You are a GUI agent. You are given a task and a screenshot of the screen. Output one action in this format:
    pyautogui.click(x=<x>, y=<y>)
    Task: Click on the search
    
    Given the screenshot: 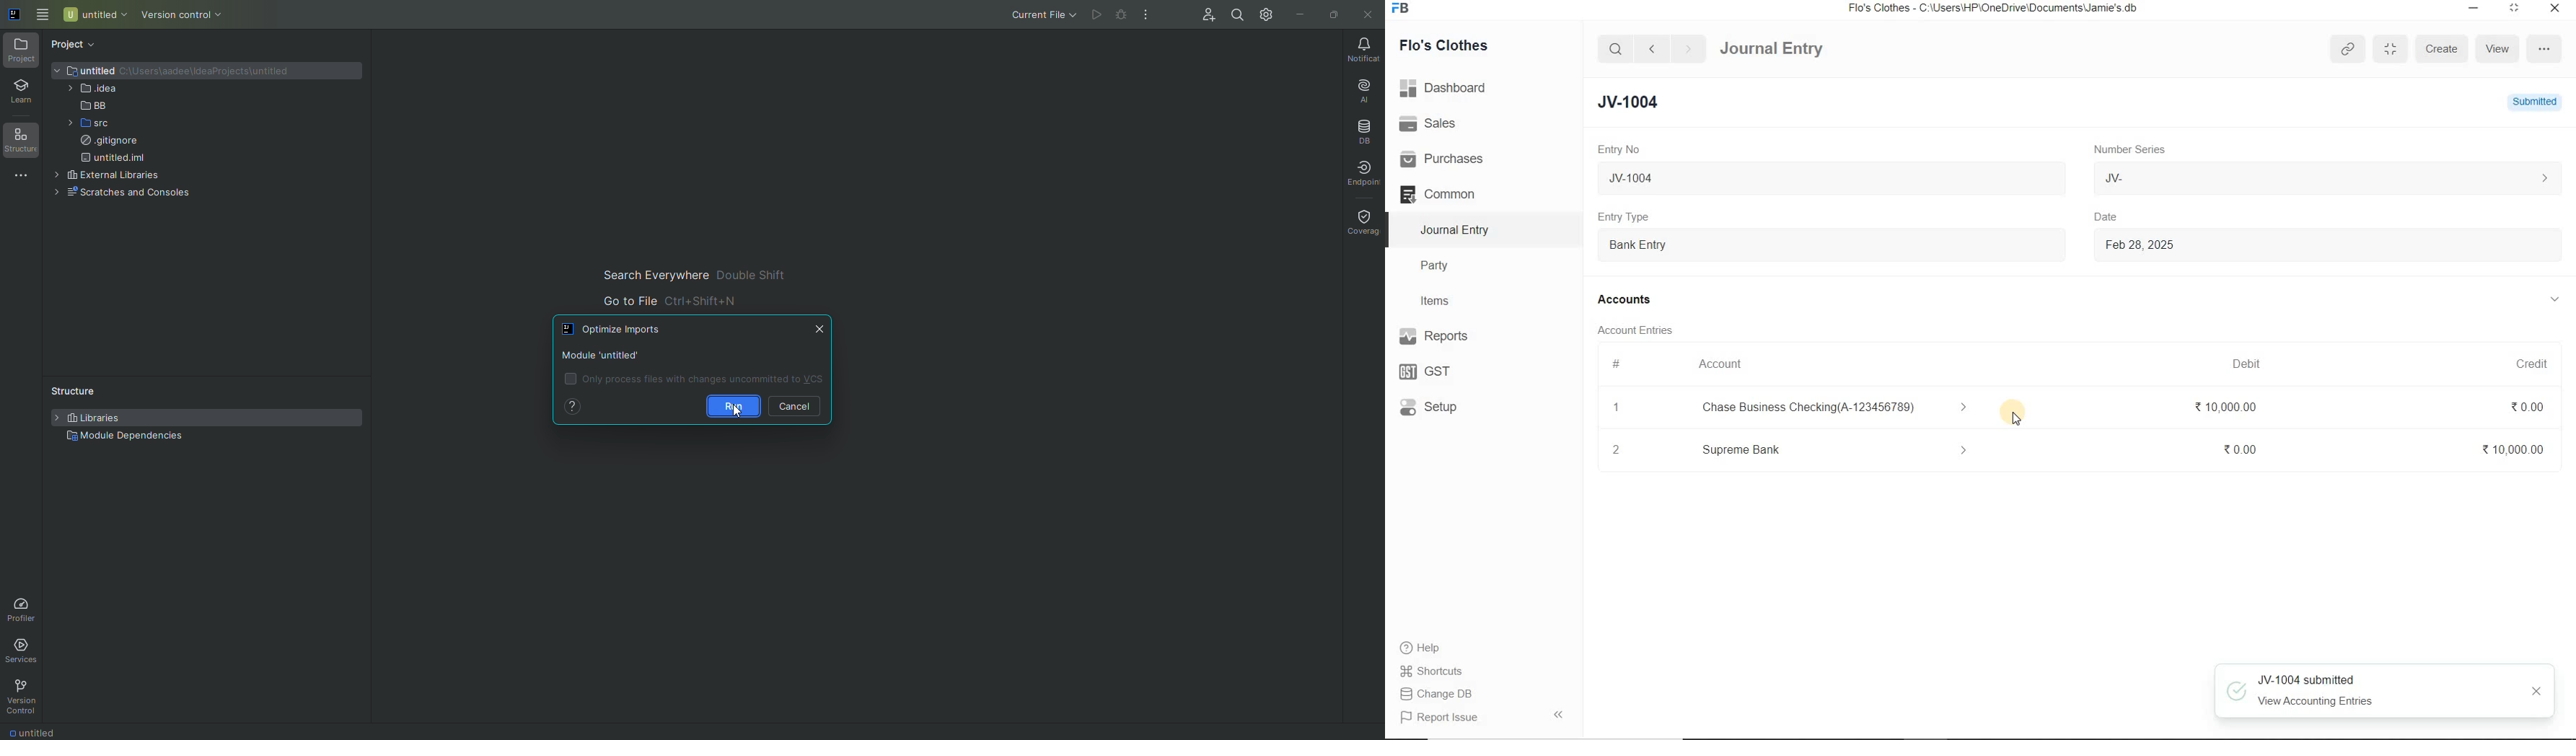 What is the action you would take?
    pyautogui.click(x=1616, y=49)
    